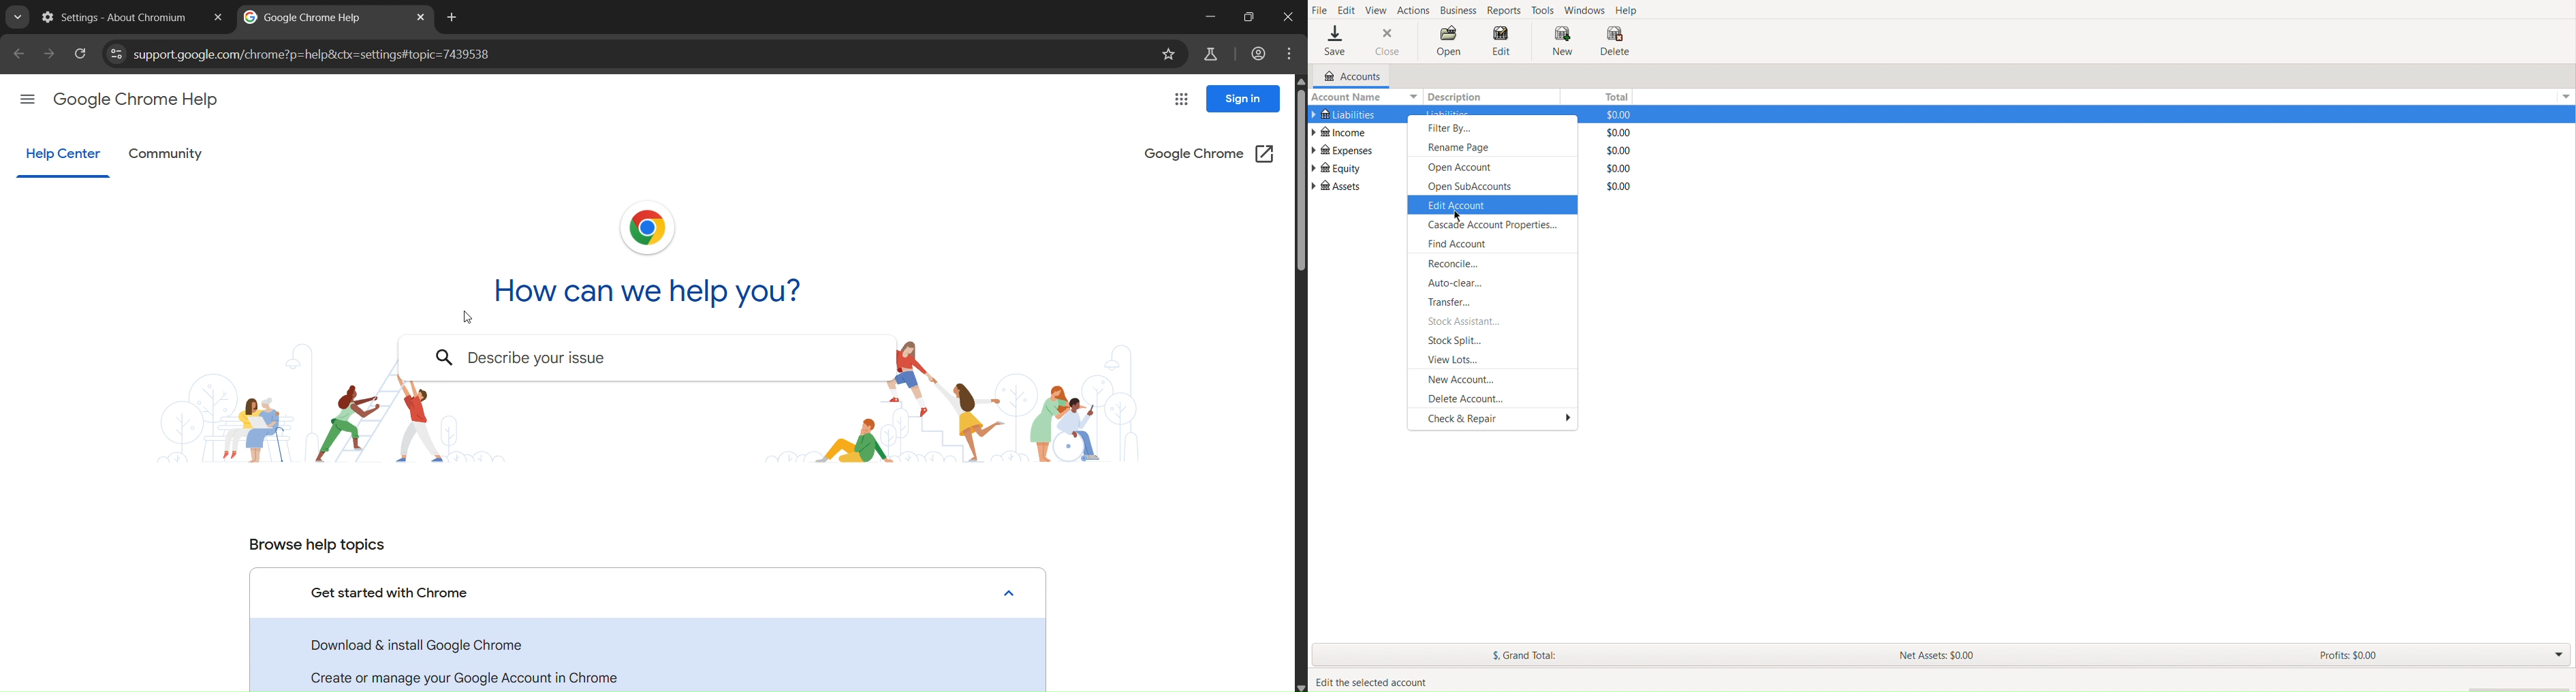  Describe the element at coordinates (1492, 227) in the screenshot. I see `Cascade Account Properties` at that location.